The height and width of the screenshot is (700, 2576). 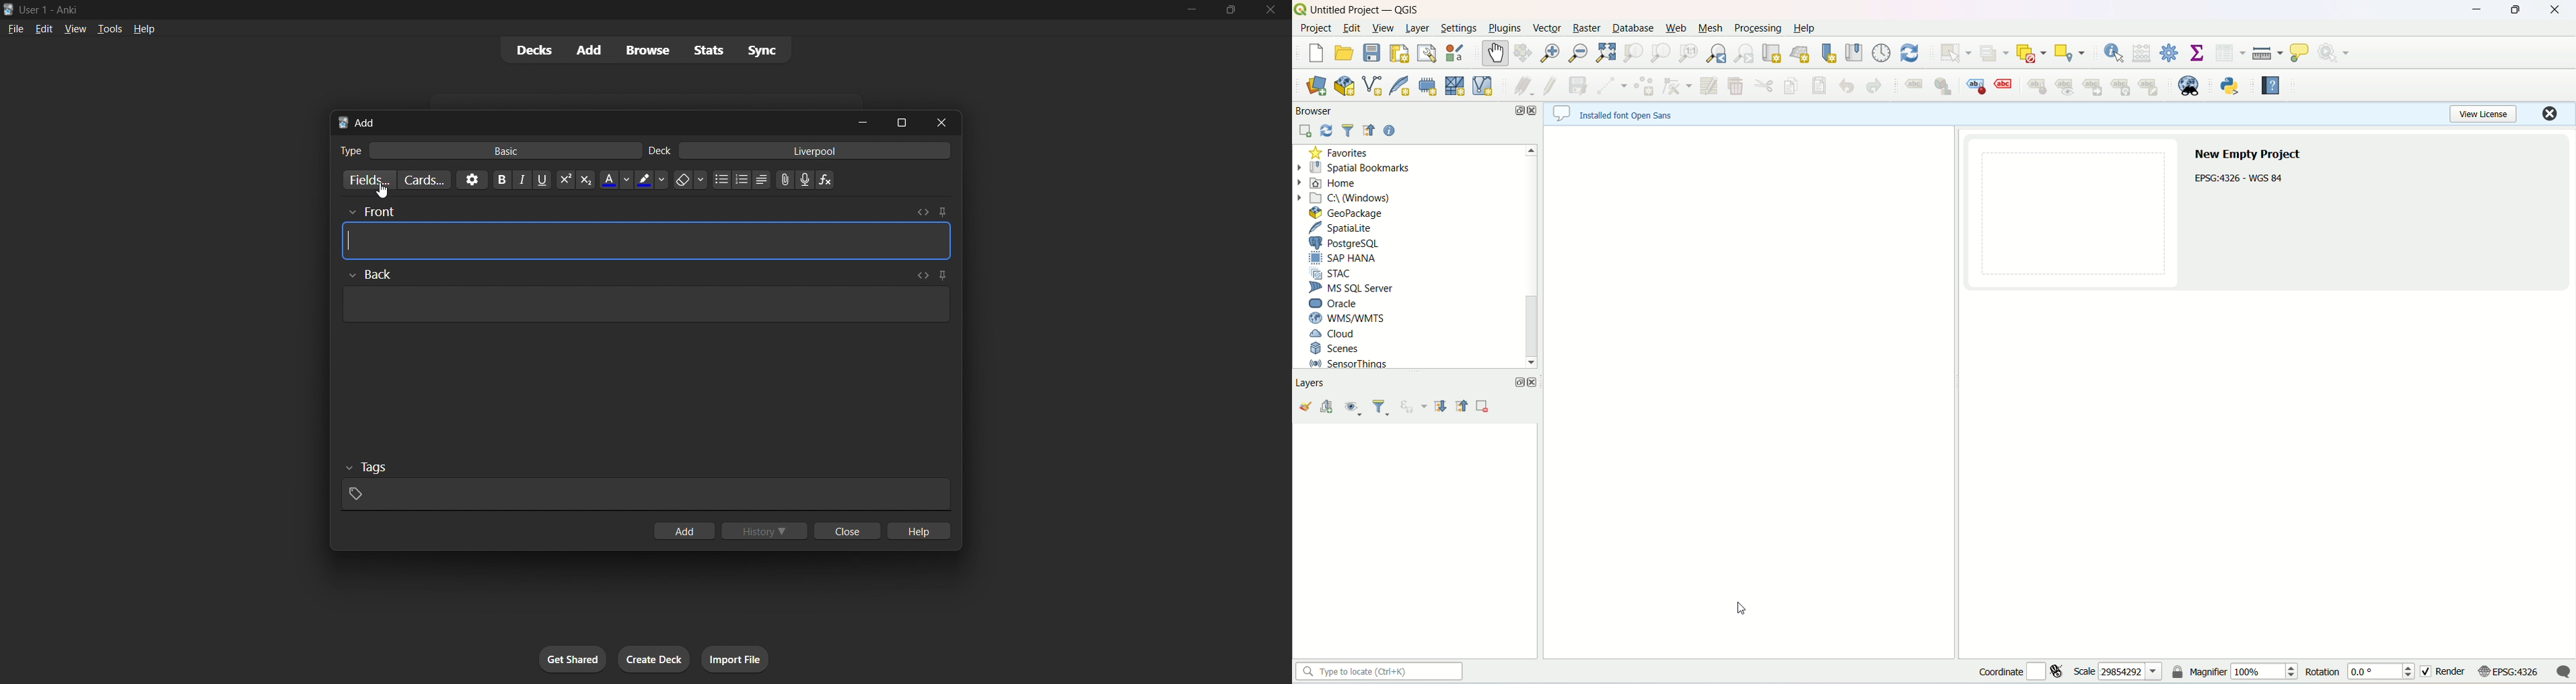 I want to click on decks, so click(x=532, y=50).